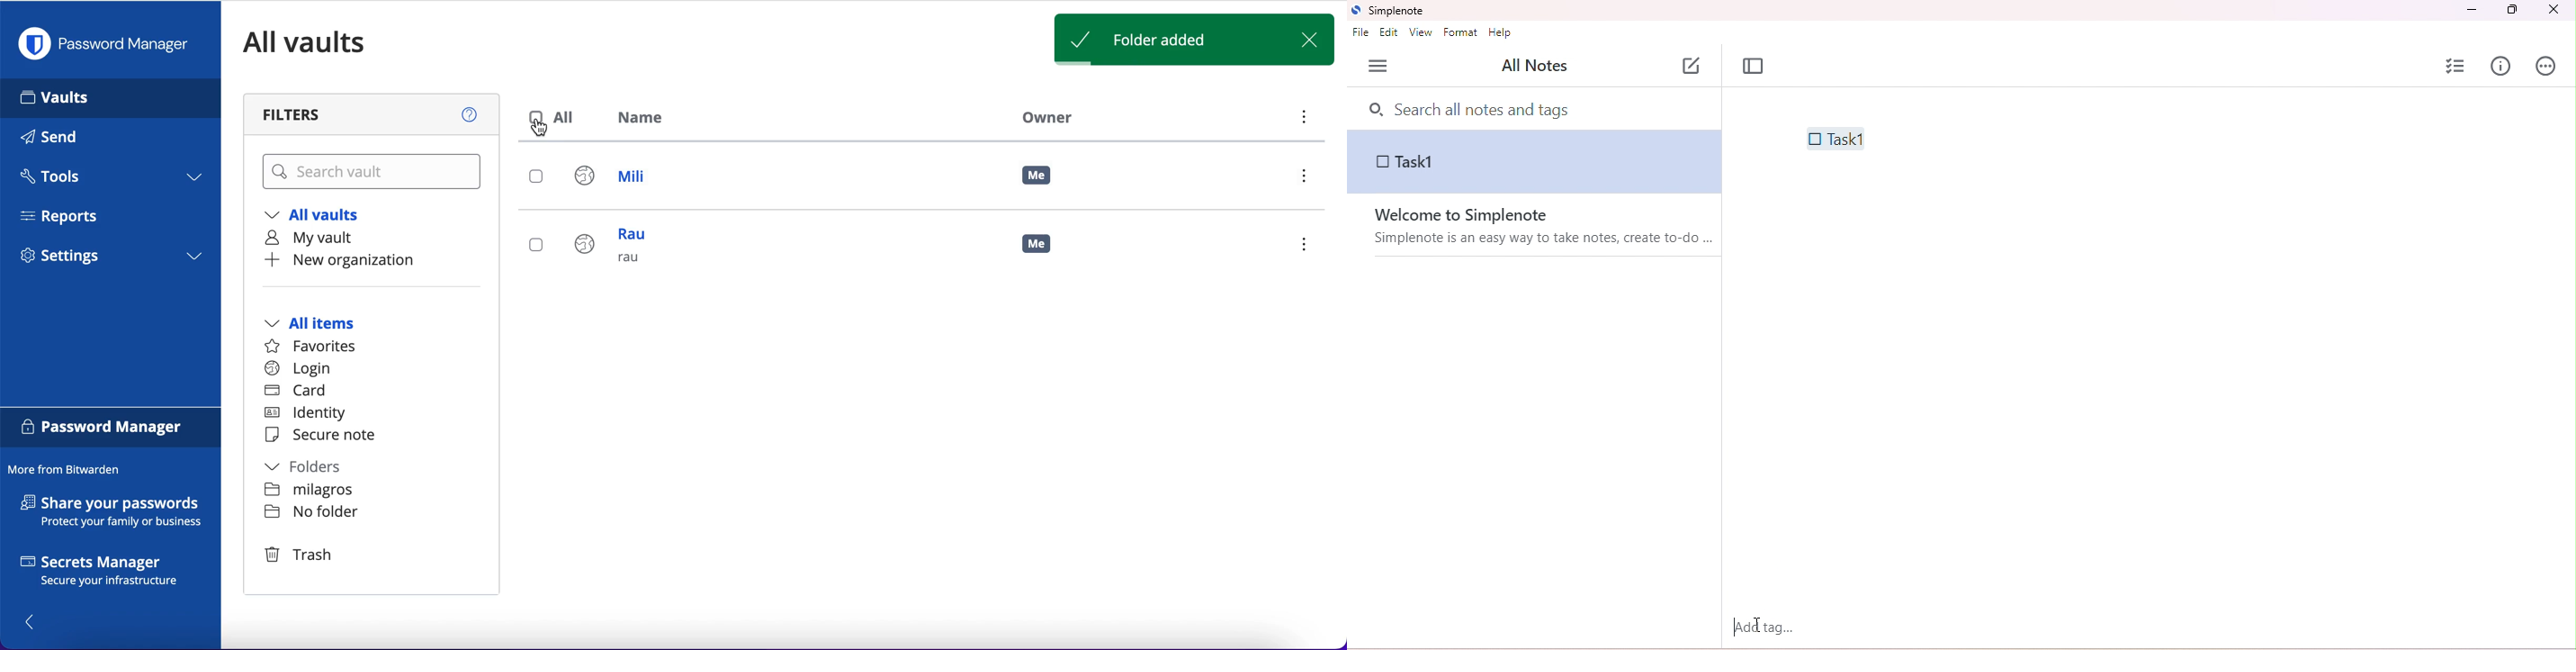  Describe the element at coordinates (2501, 66) in the screenshot. I see `info` at that location.